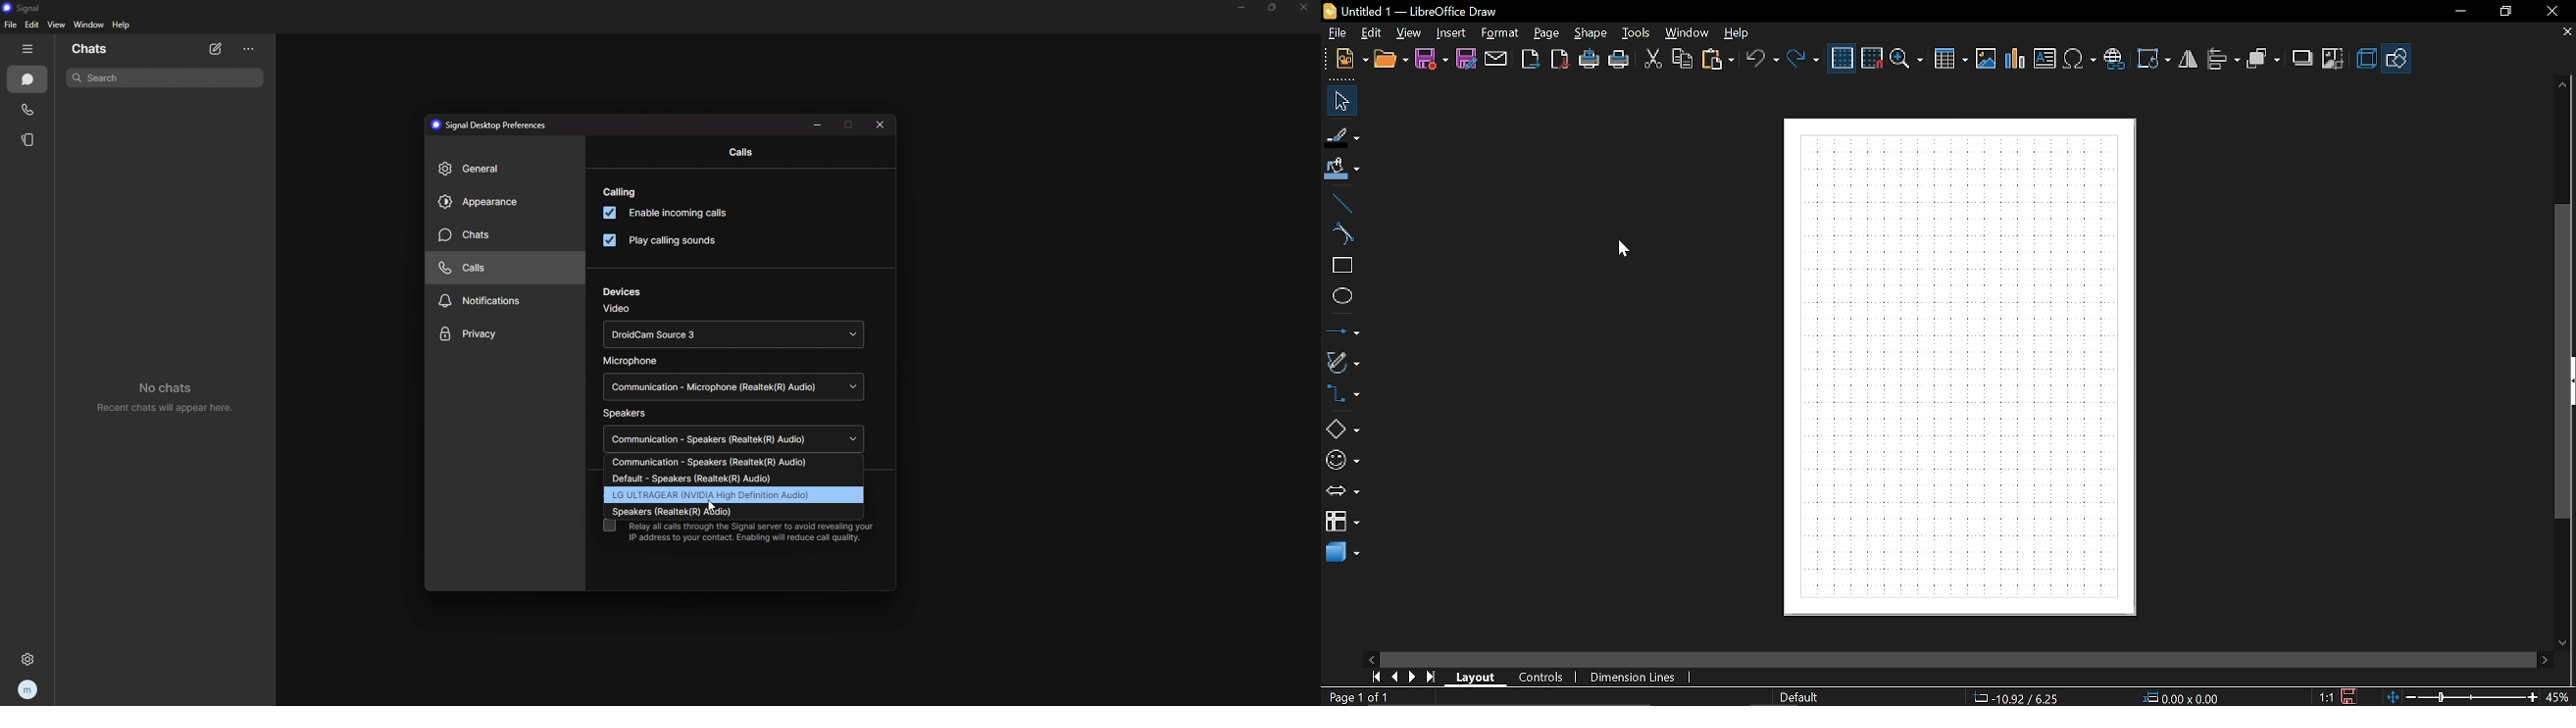 This screenshot has height=728, width=2576. Describe the element at coordinates (2560, 360) in the screenshot. I see `Vertical scrollbar` at that location.